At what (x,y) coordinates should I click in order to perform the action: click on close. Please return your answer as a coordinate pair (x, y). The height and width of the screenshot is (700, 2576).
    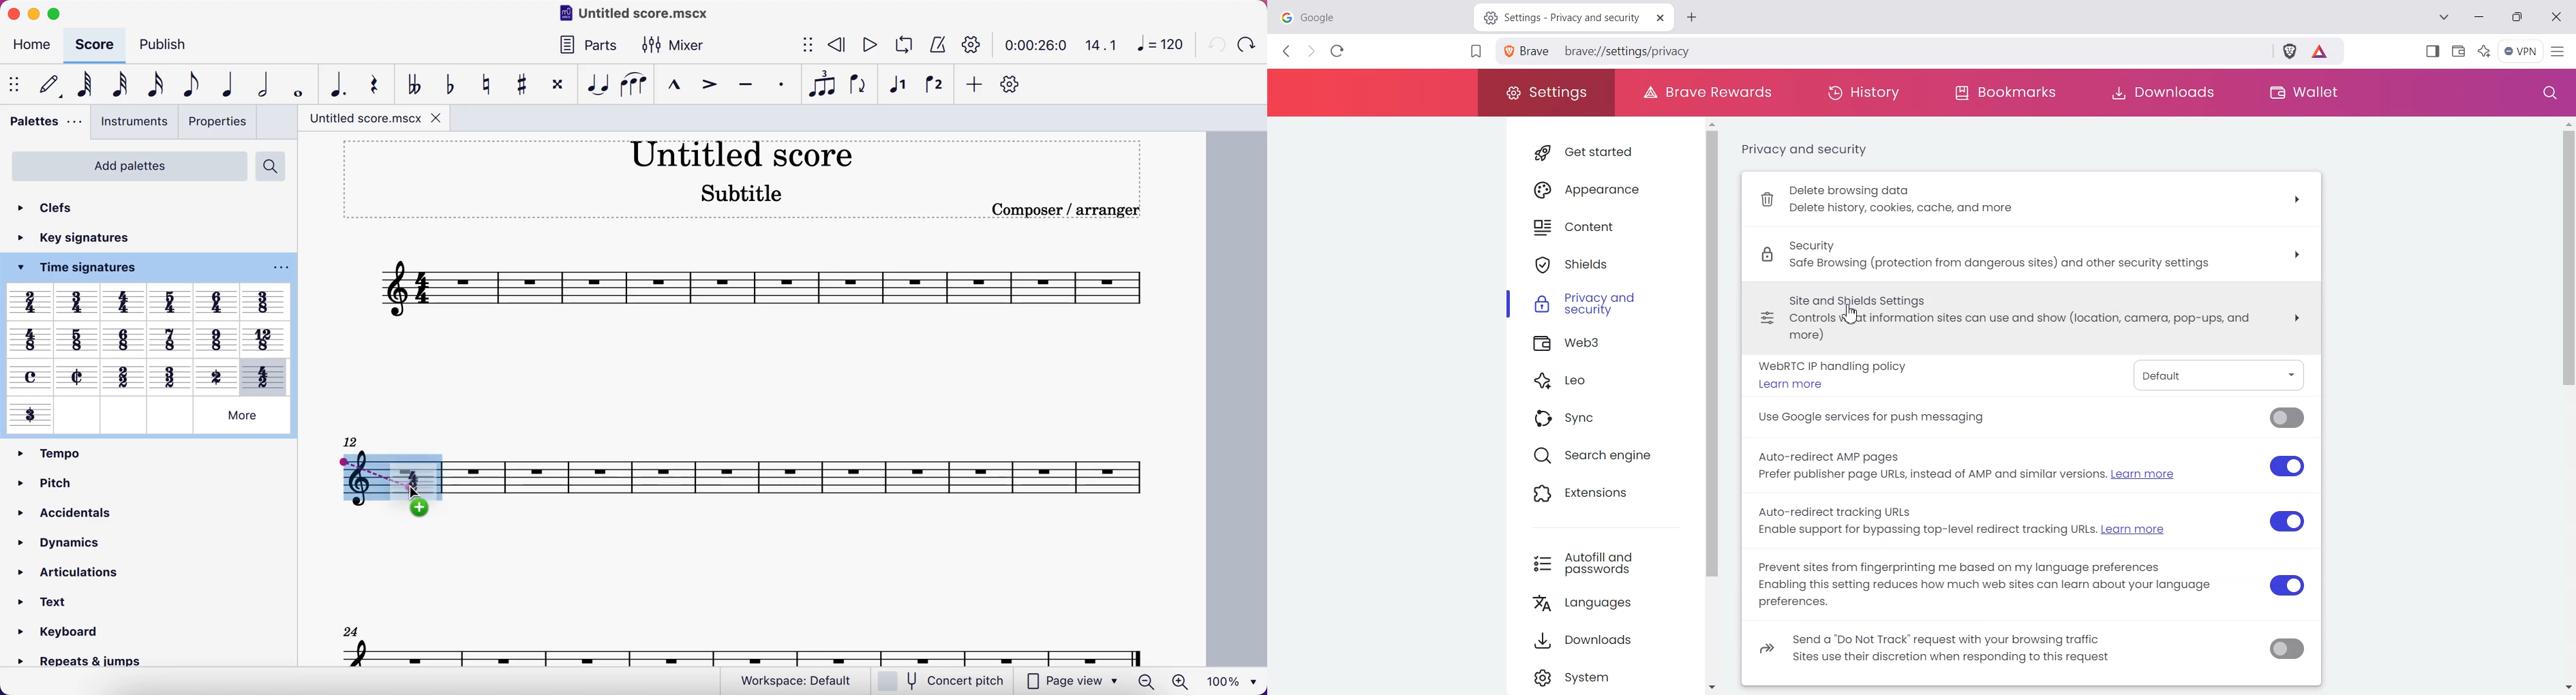
    Looking at the image, I should click on (17, 15).